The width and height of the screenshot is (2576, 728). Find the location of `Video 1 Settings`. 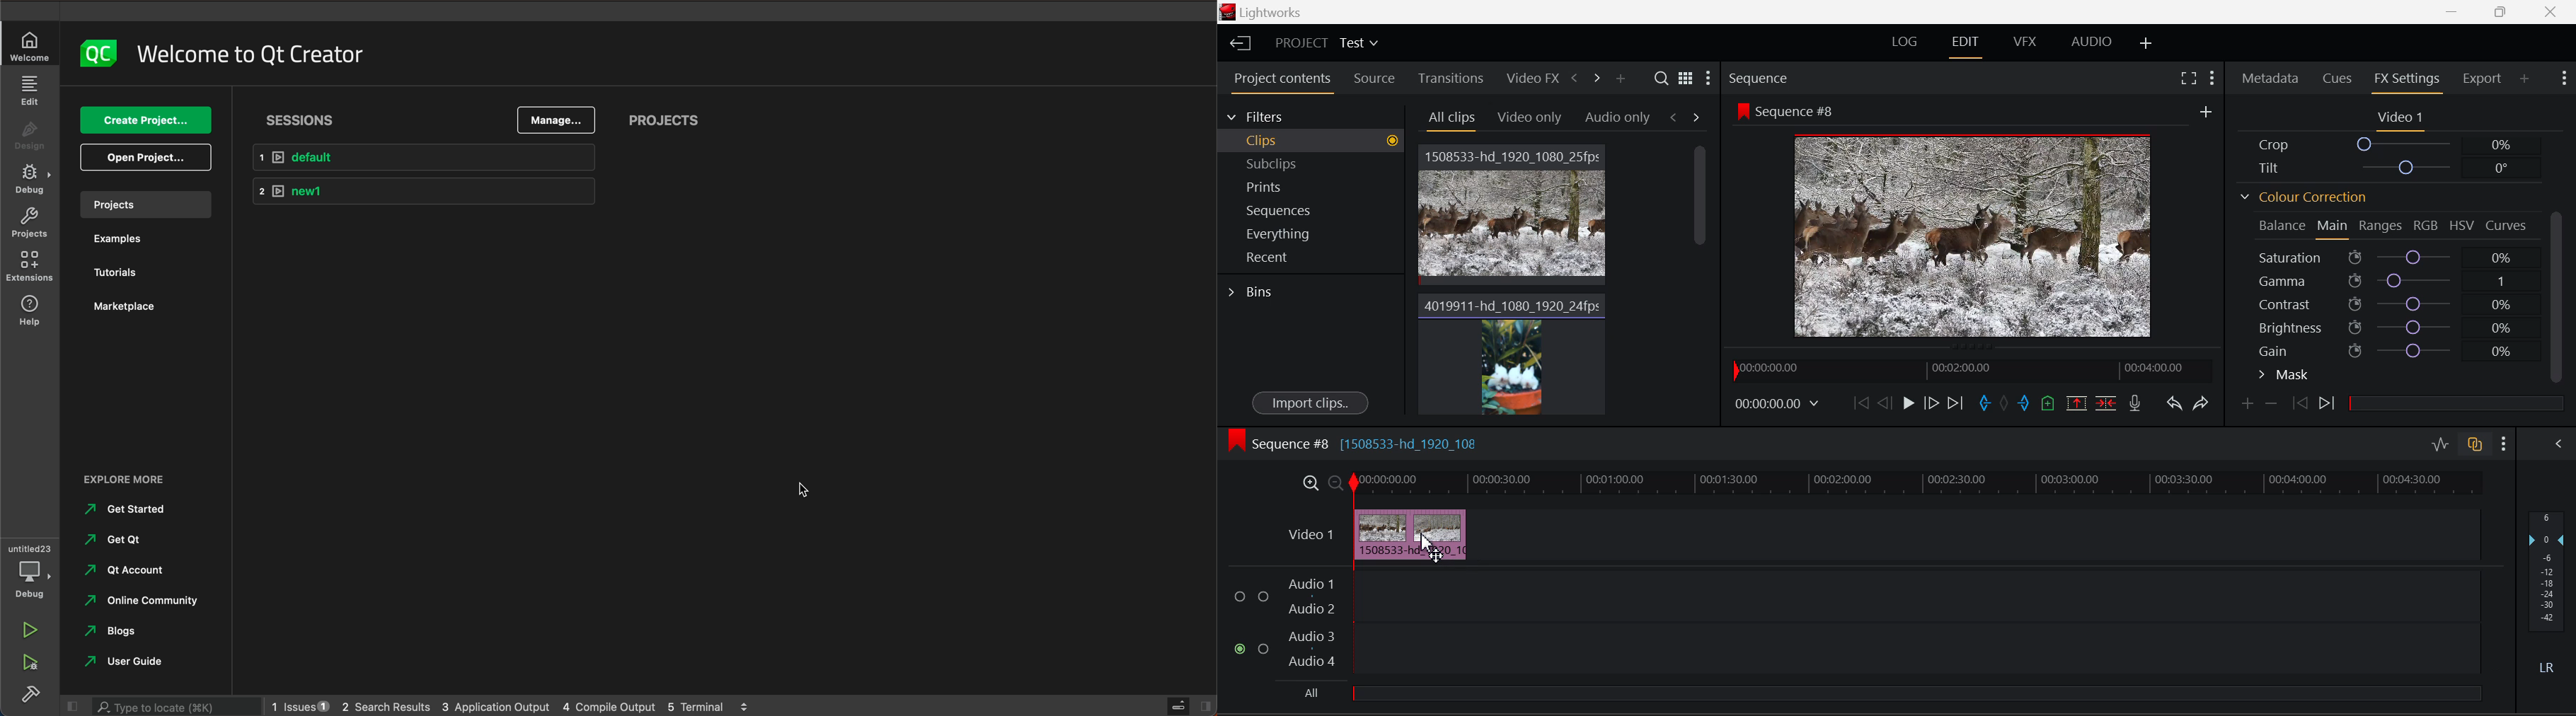

Video 1 Settings is located at coordinates (2401, 119).